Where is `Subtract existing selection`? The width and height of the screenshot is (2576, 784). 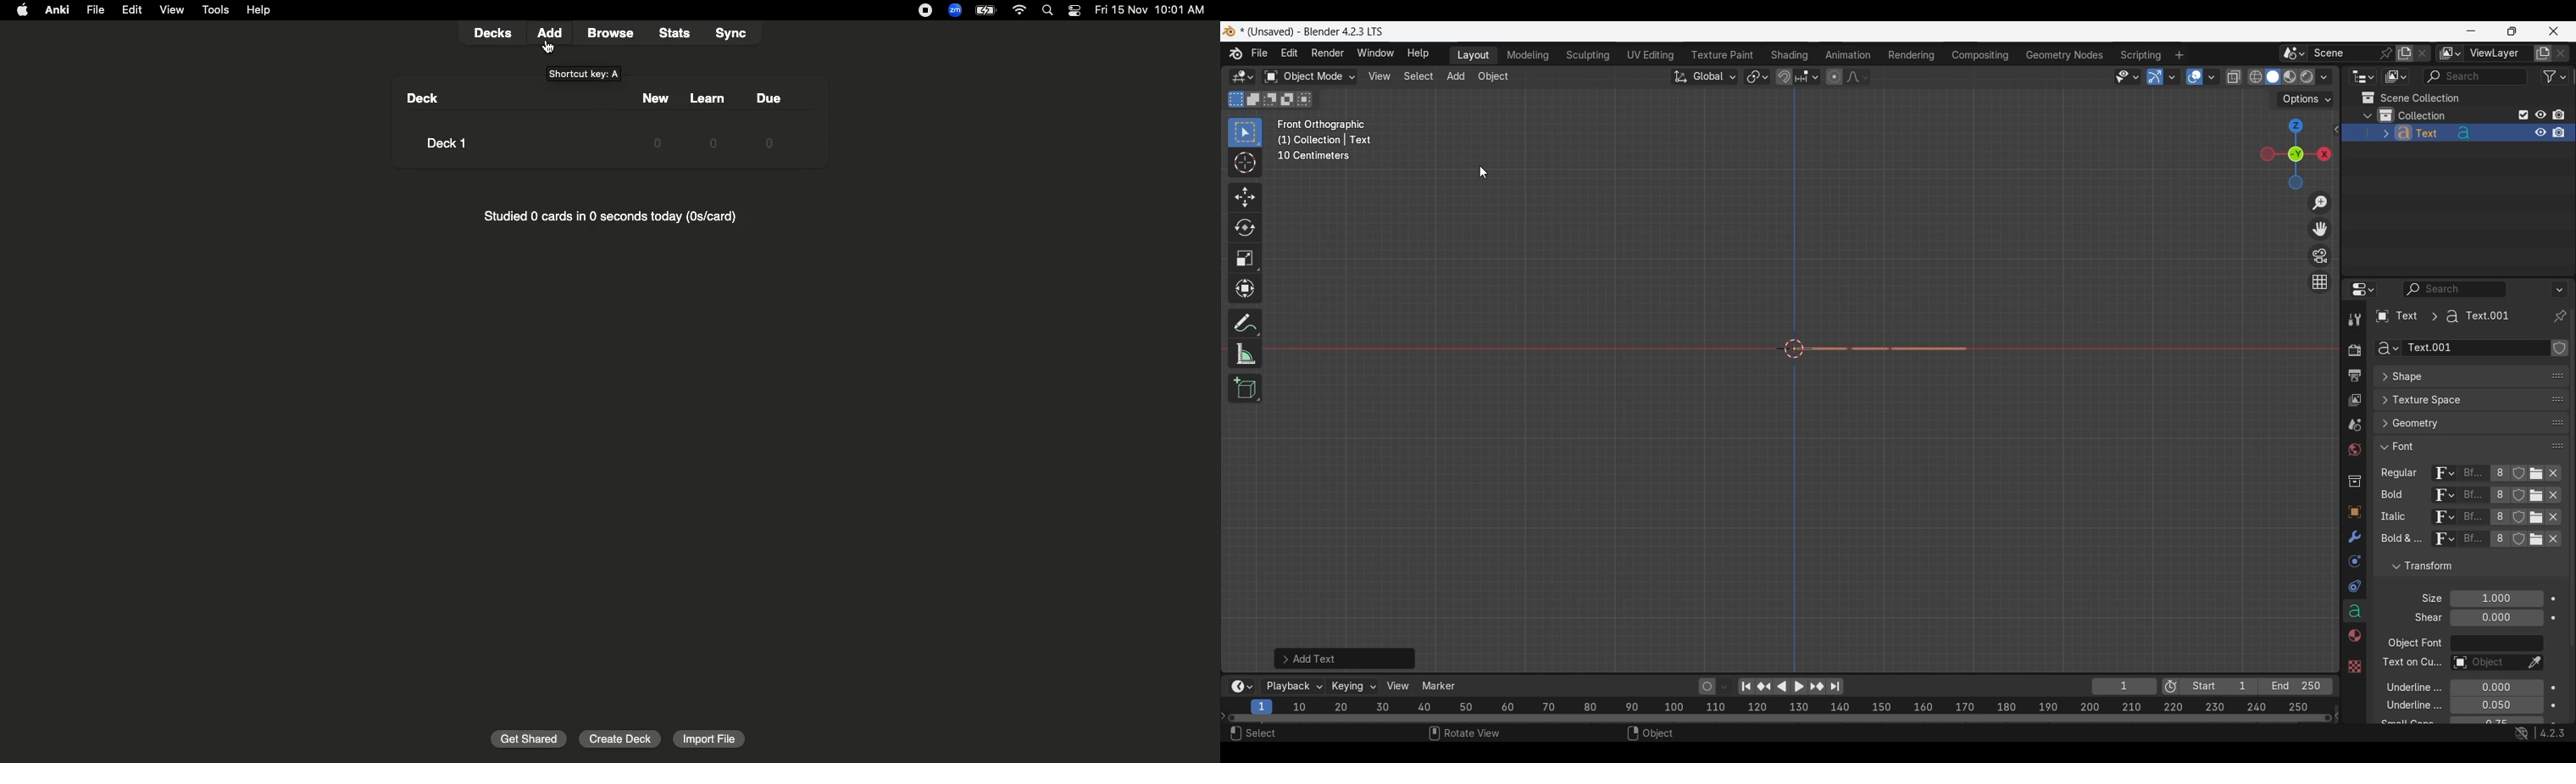
Subtract existing selection is located at coordinates (1270, 100).